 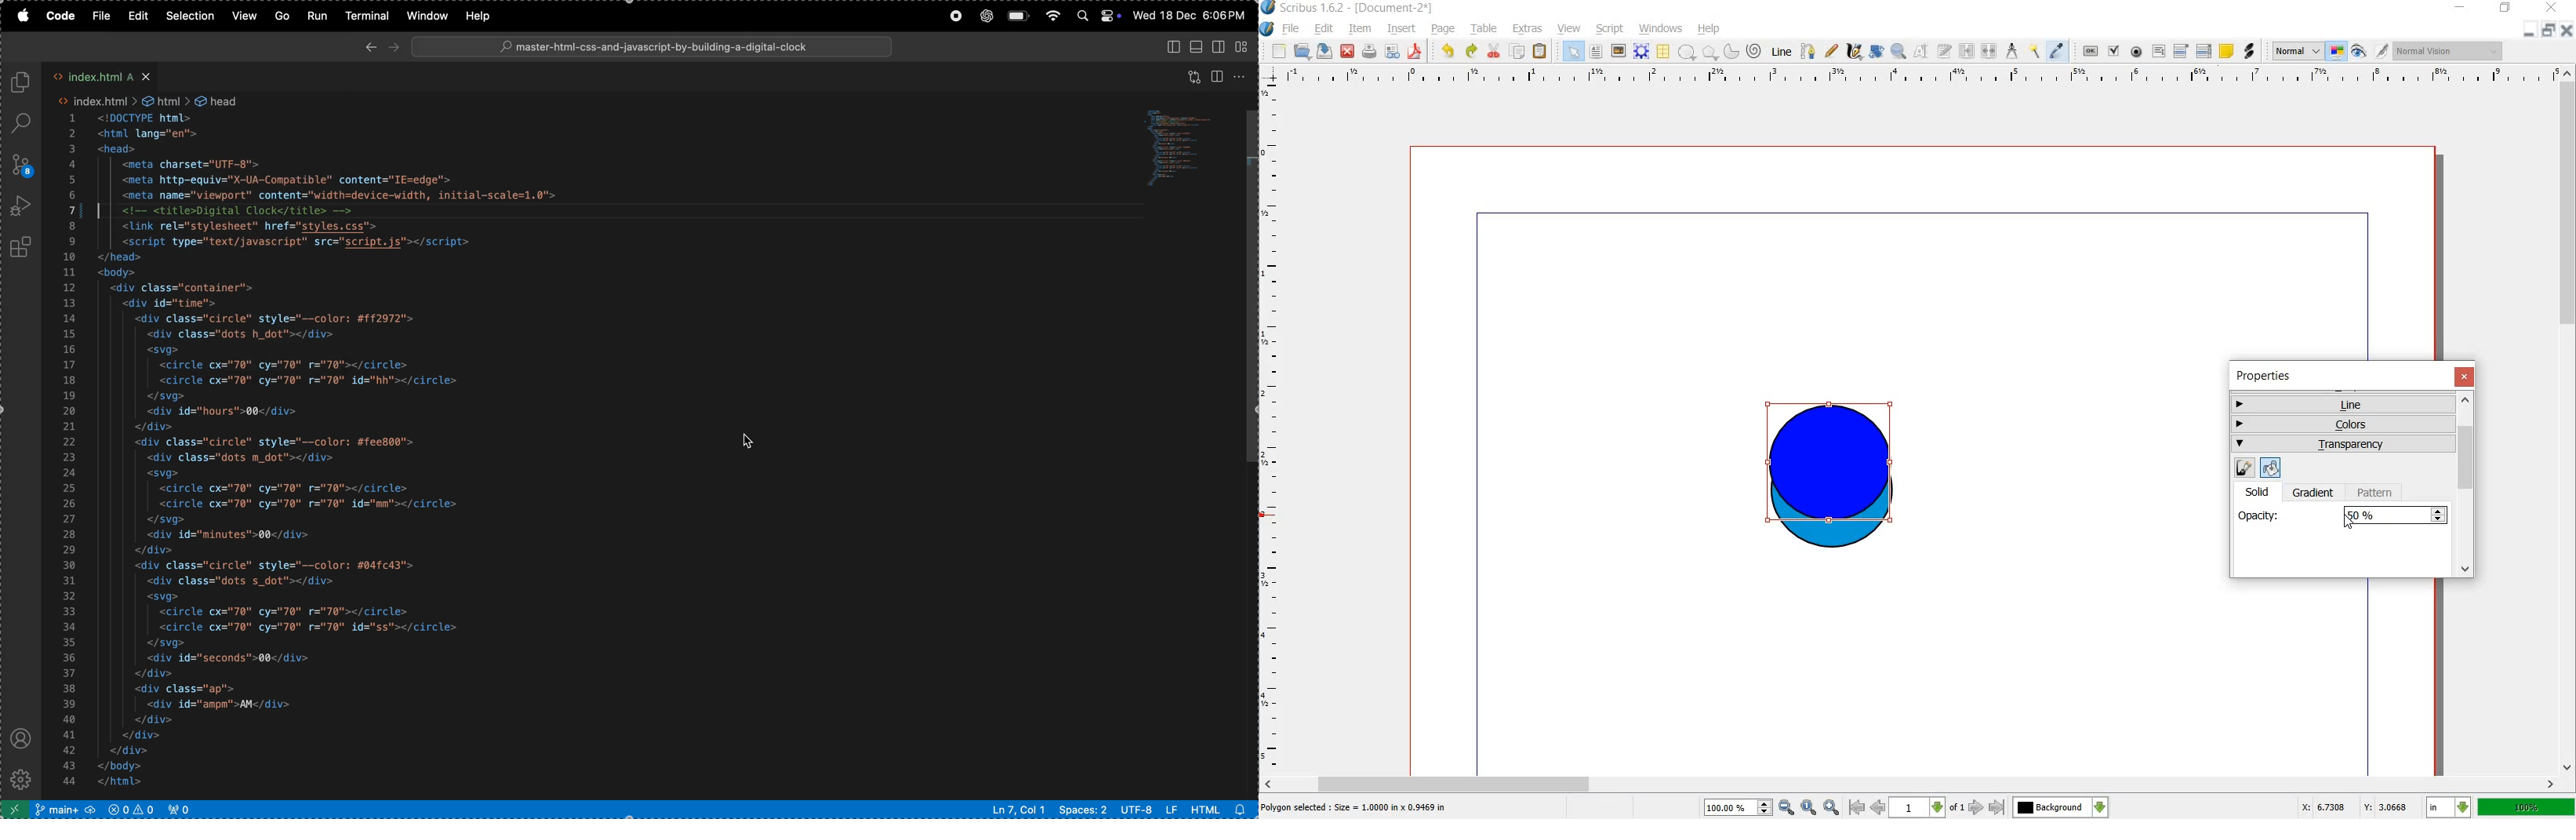 What do you see at coordinates (1917, 808) in the screenshot?
I see `1` at bounding box center [1917, 808].